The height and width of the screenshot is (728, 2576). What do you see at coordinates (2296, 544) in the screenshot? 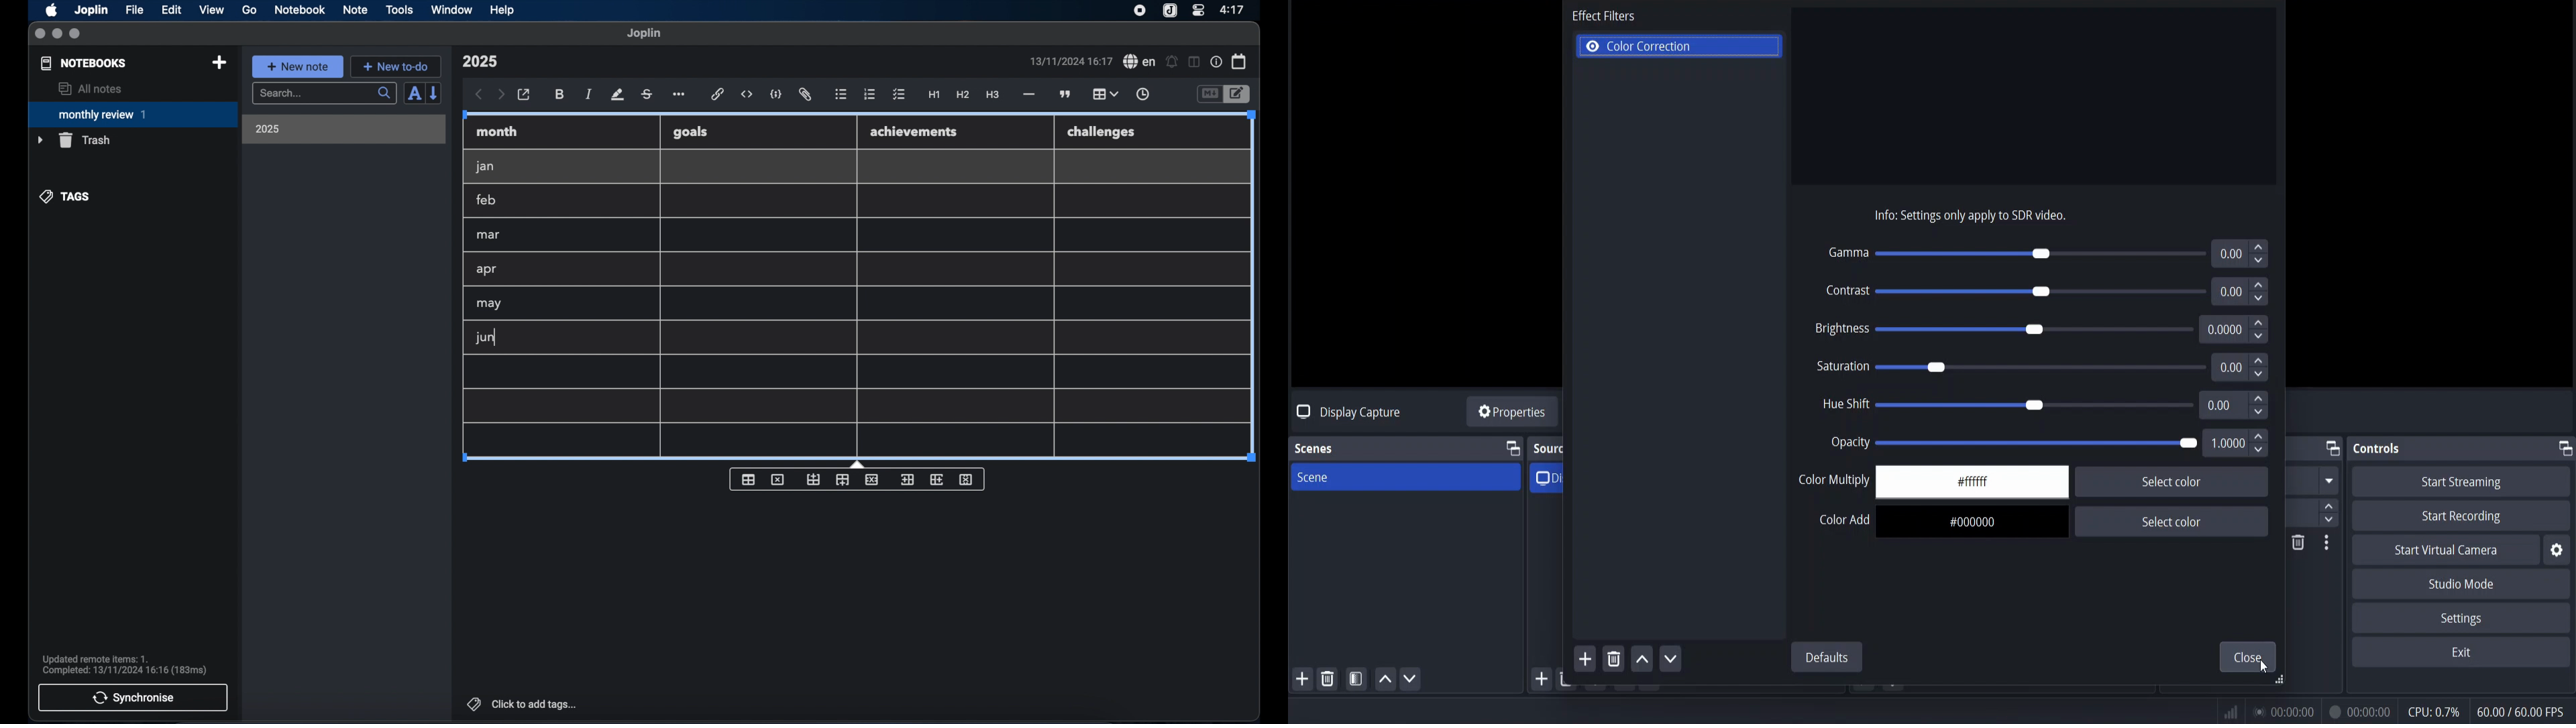
I see `DELETE` at bounding box center [2296, 544].